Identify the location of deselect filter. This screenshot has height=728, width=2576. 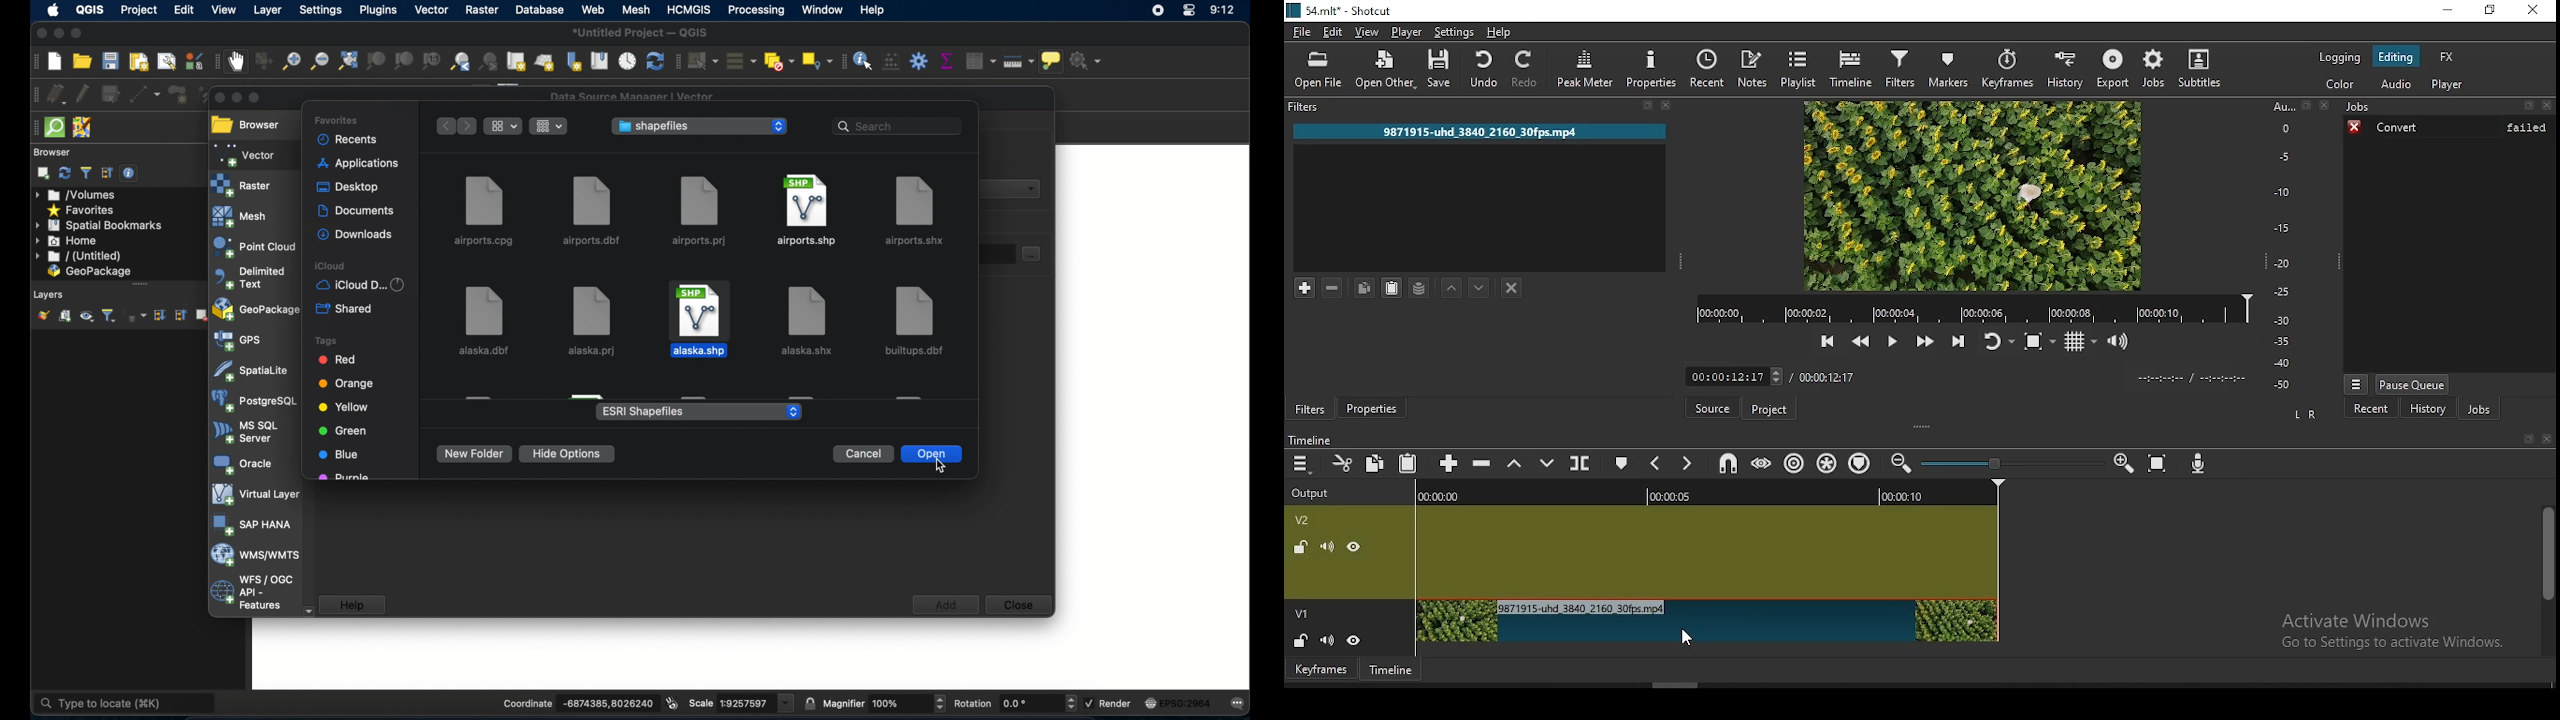
(1511, 288).